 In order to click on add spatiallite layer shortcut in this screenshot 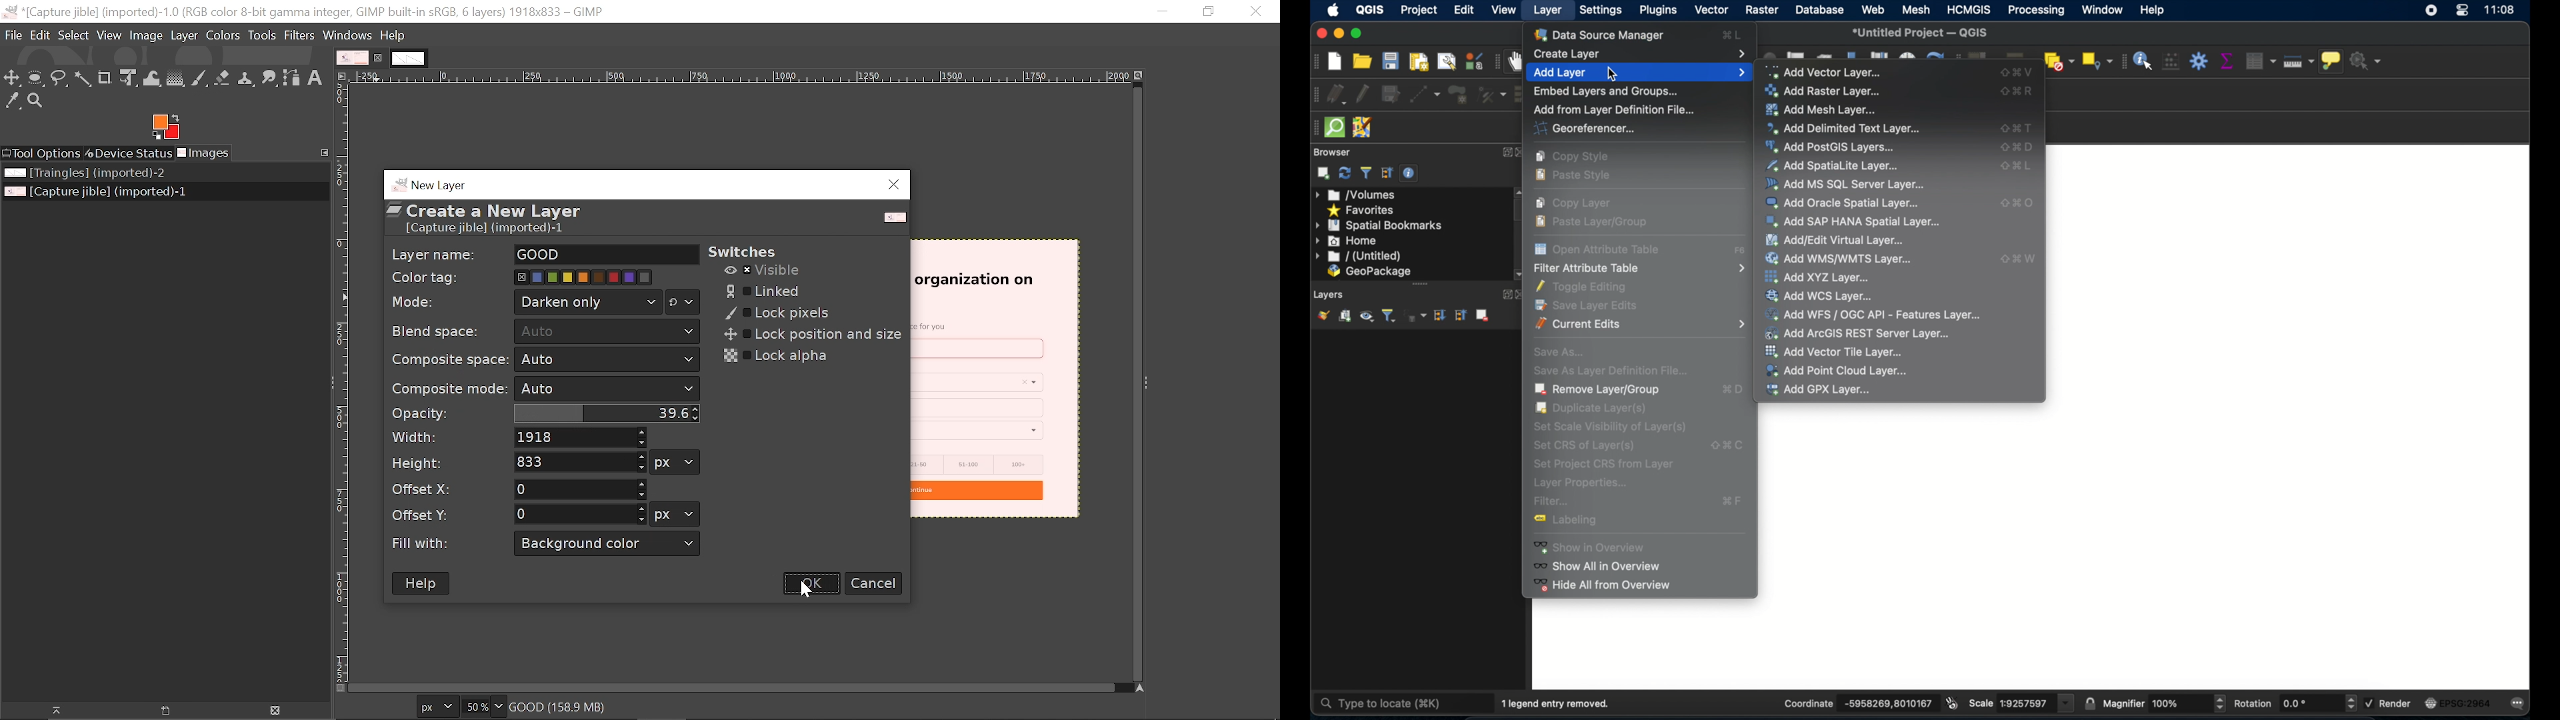, I will do `click(2018, 168)`.